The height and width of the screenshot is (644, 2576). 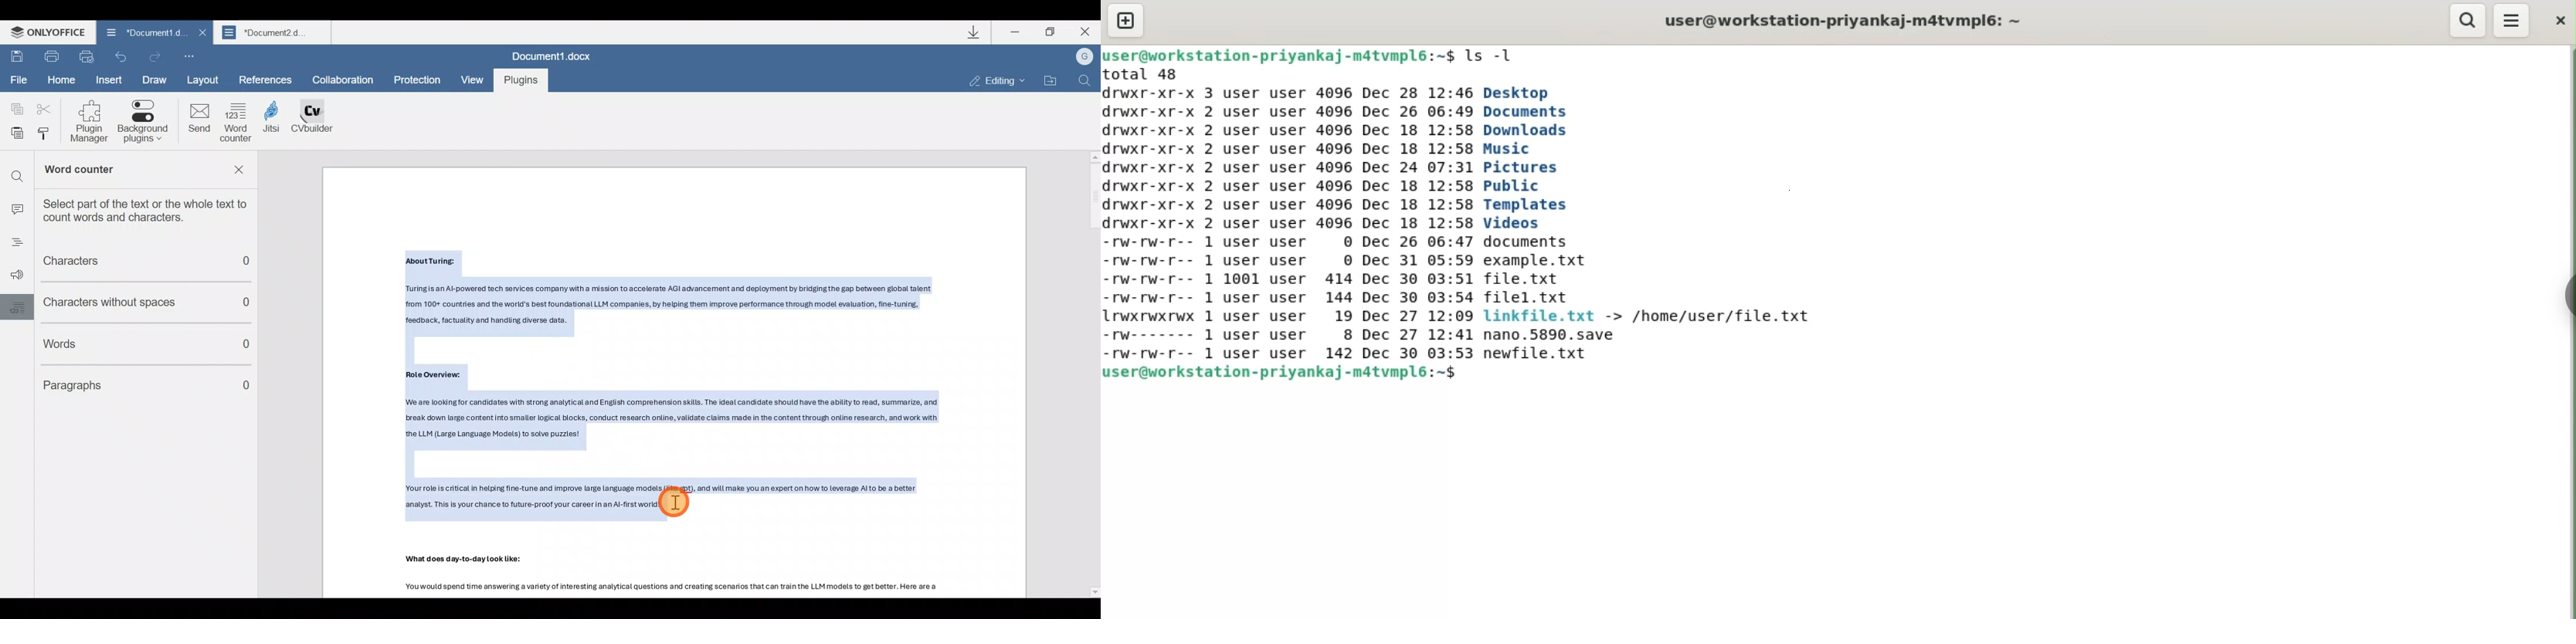 What do you see at coordinates (17, 57) in the screenshot?
I see `Save` at bounding box center [17, 57].